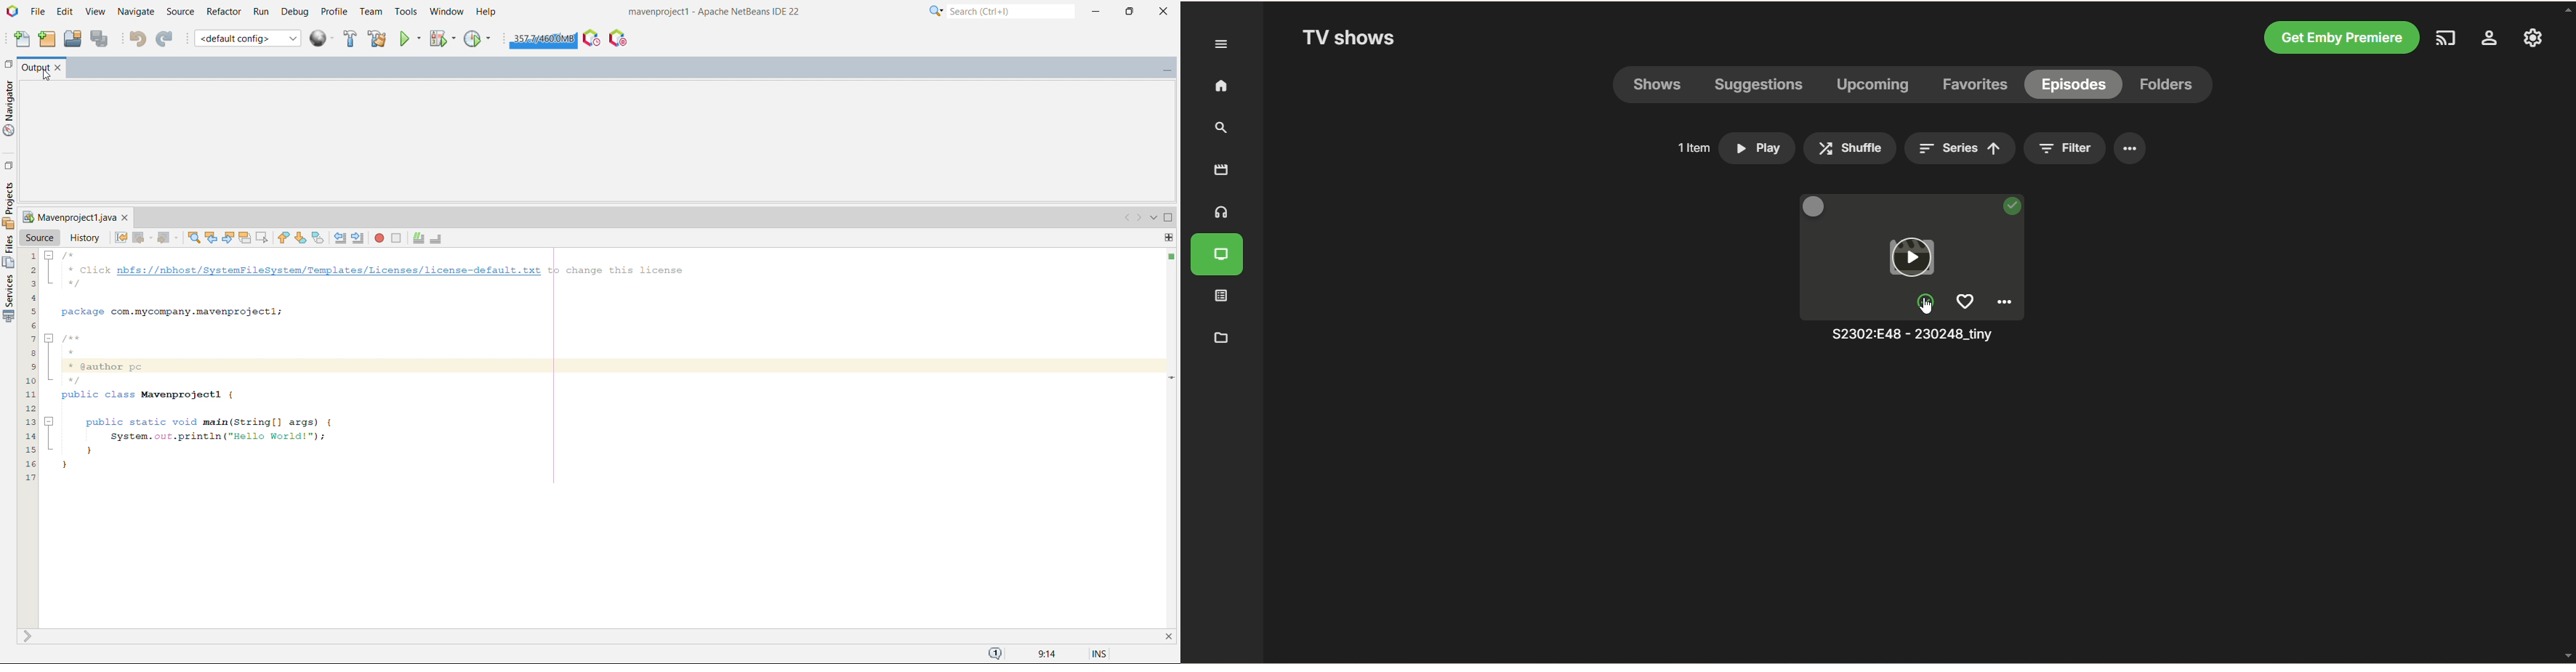  Describe the element at coordinates (1978, 84) in the screenshot. I see `favorites` at that location.